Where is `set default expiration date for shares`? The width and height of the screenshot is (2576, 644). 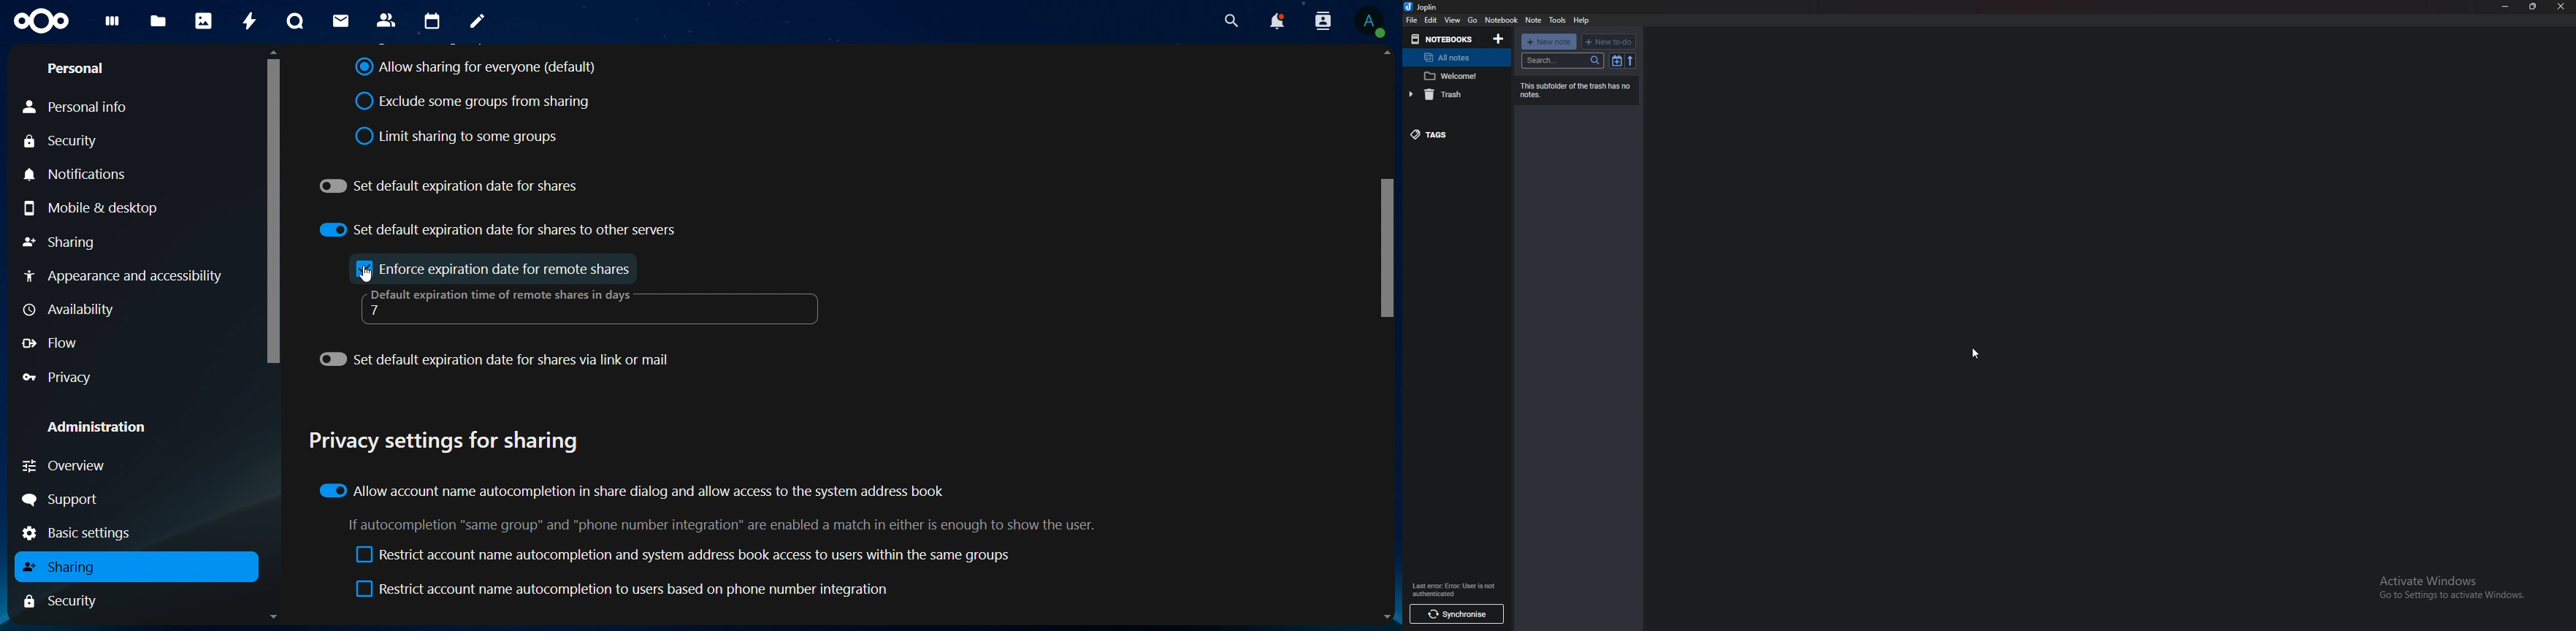 set default expiration date for shares is located at coordinates (451, 184).